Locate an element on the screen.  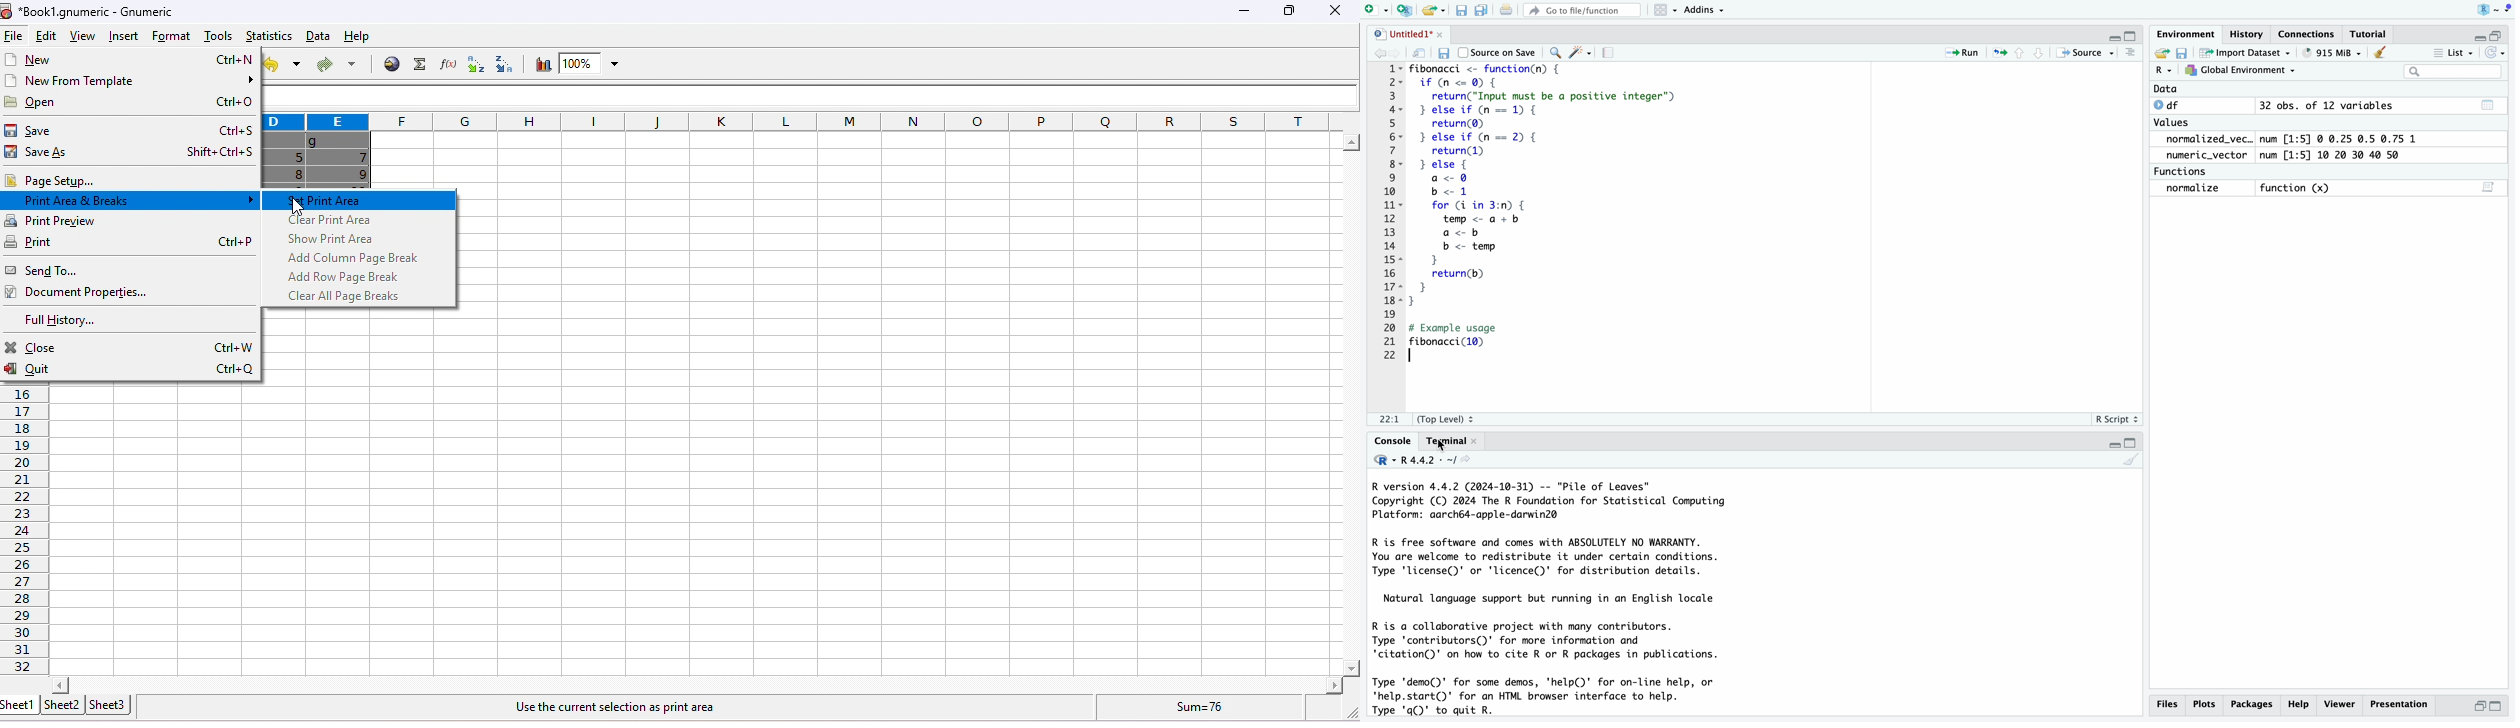
viewer is located at coordinates (2340, 704).